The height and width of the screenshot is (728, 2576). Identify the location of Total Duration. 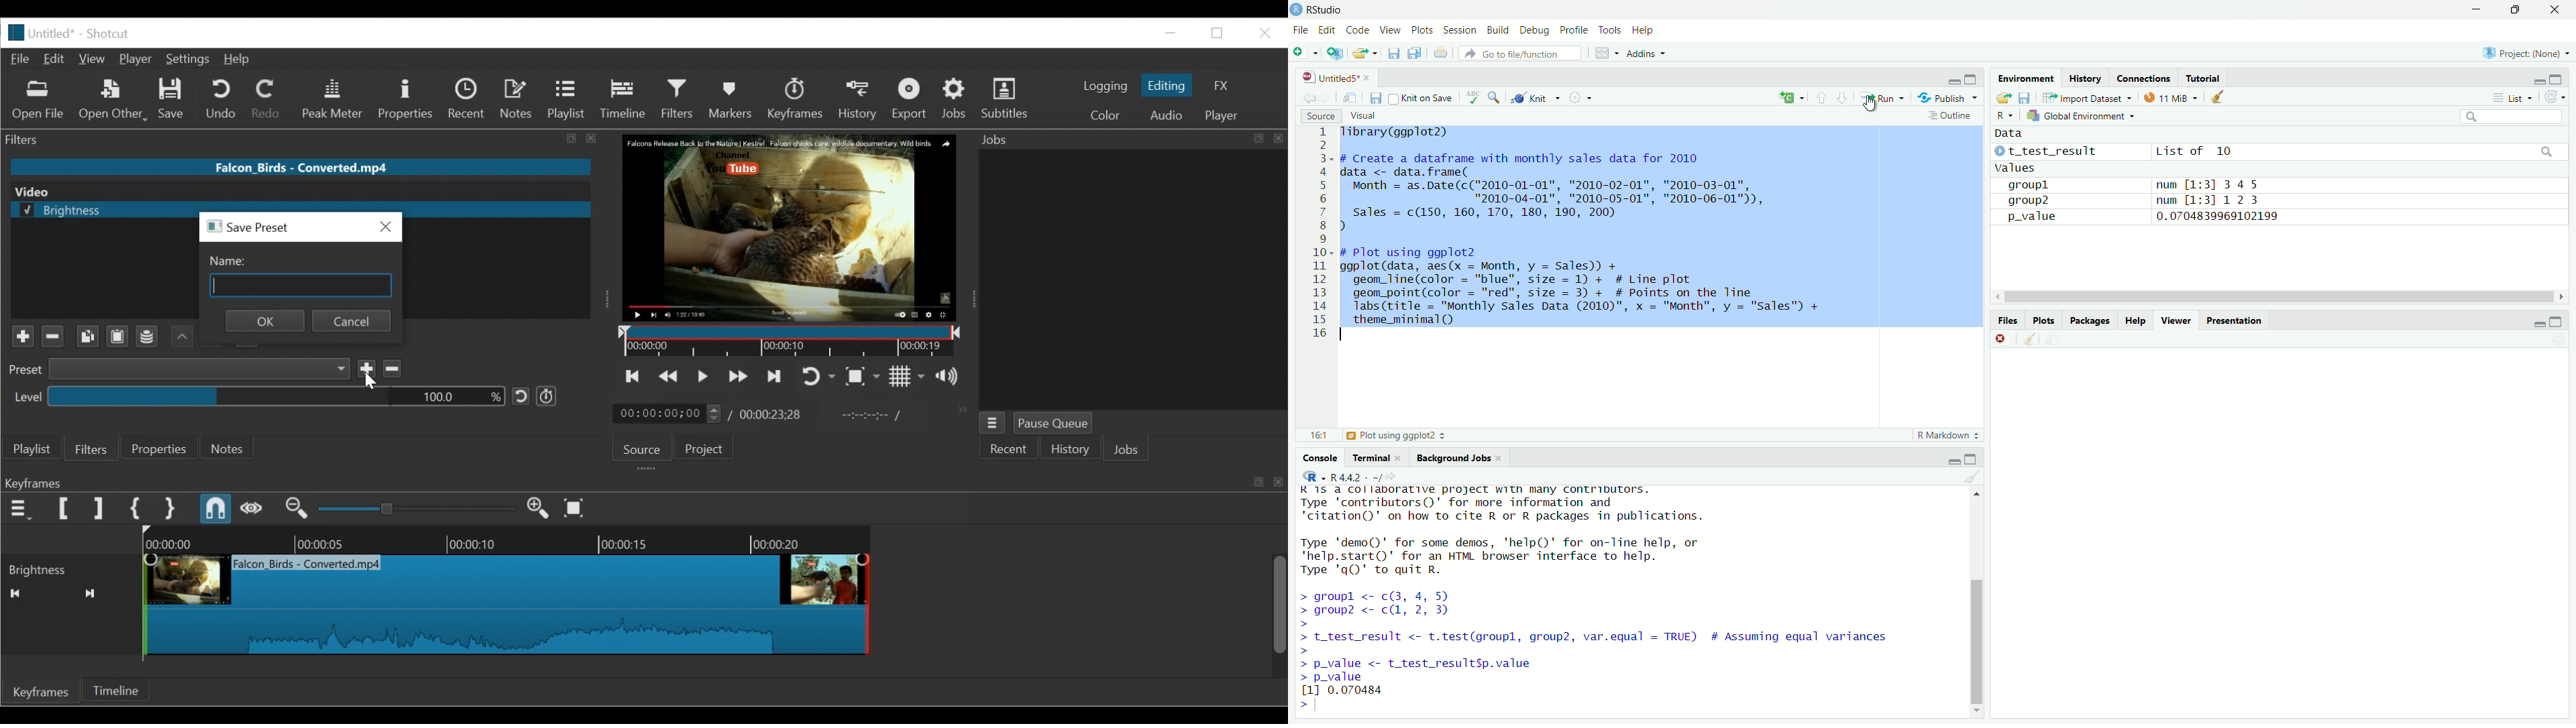
(771, 415).